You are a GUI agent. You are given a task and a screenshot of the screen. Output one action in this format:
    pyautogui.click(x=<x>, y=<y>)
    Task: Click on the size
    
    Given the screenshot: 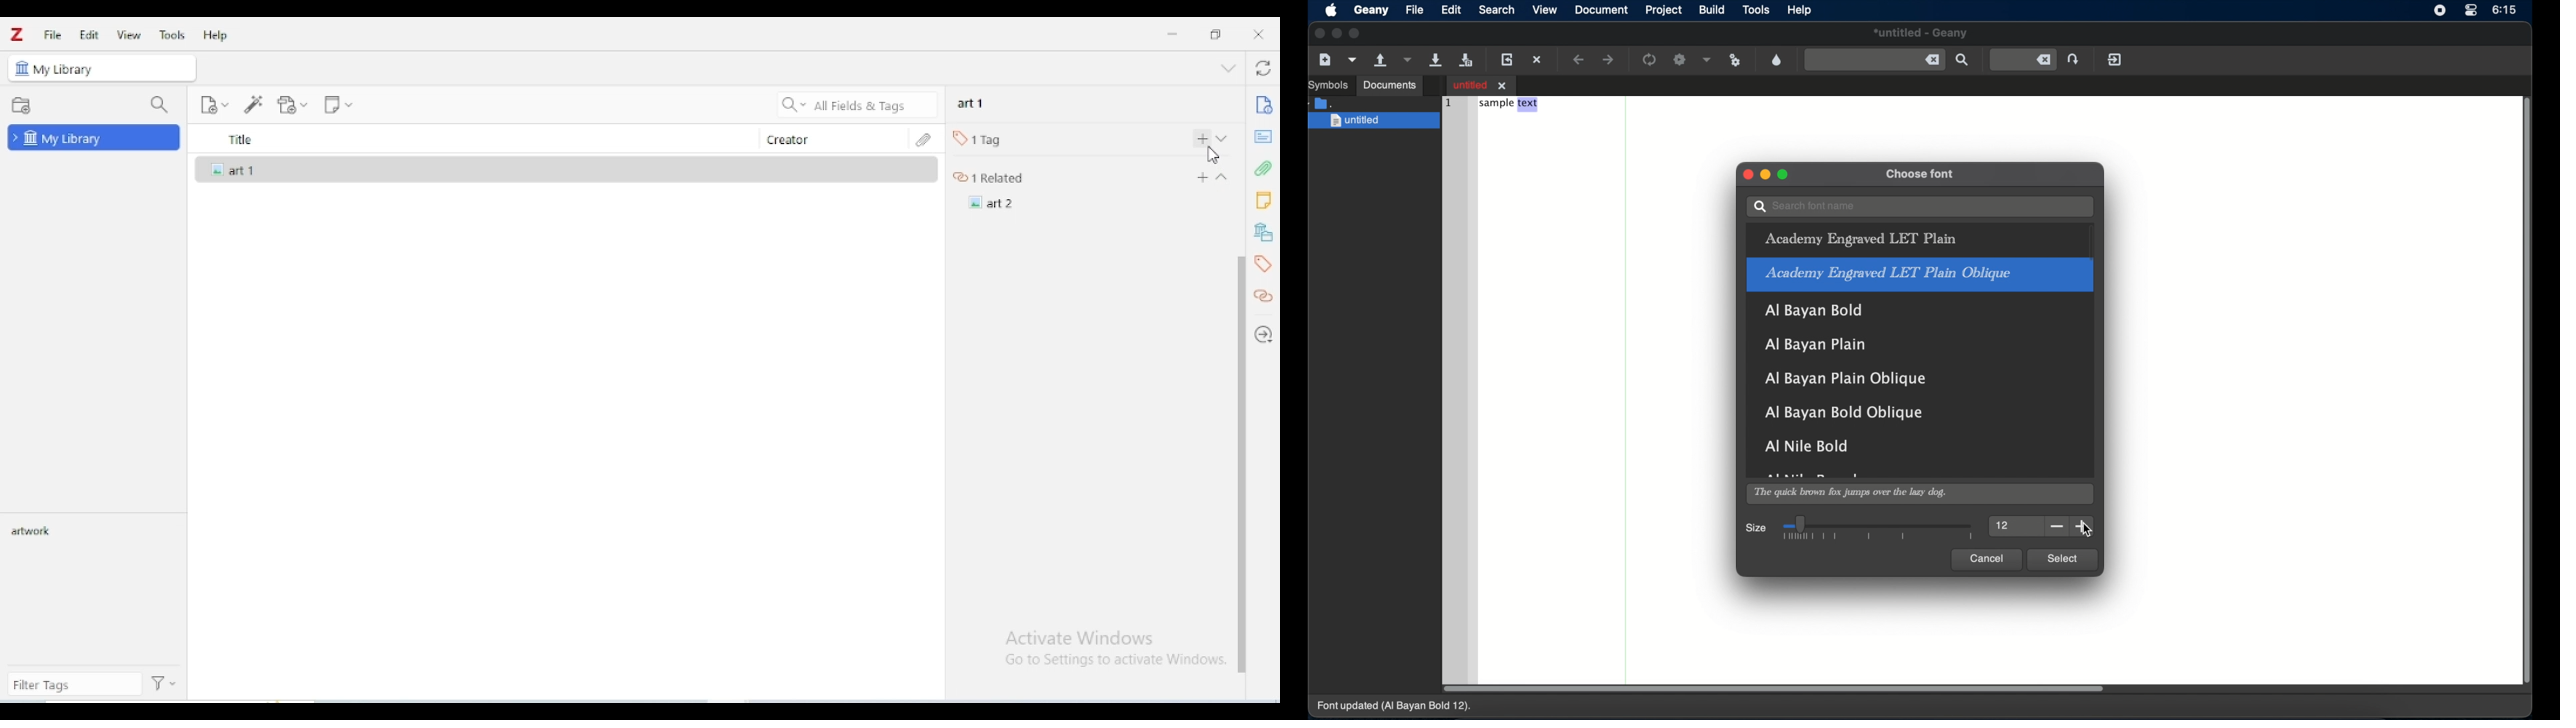 What is the action you would take?
    pyautogui.click(x=1757, y=529)
    